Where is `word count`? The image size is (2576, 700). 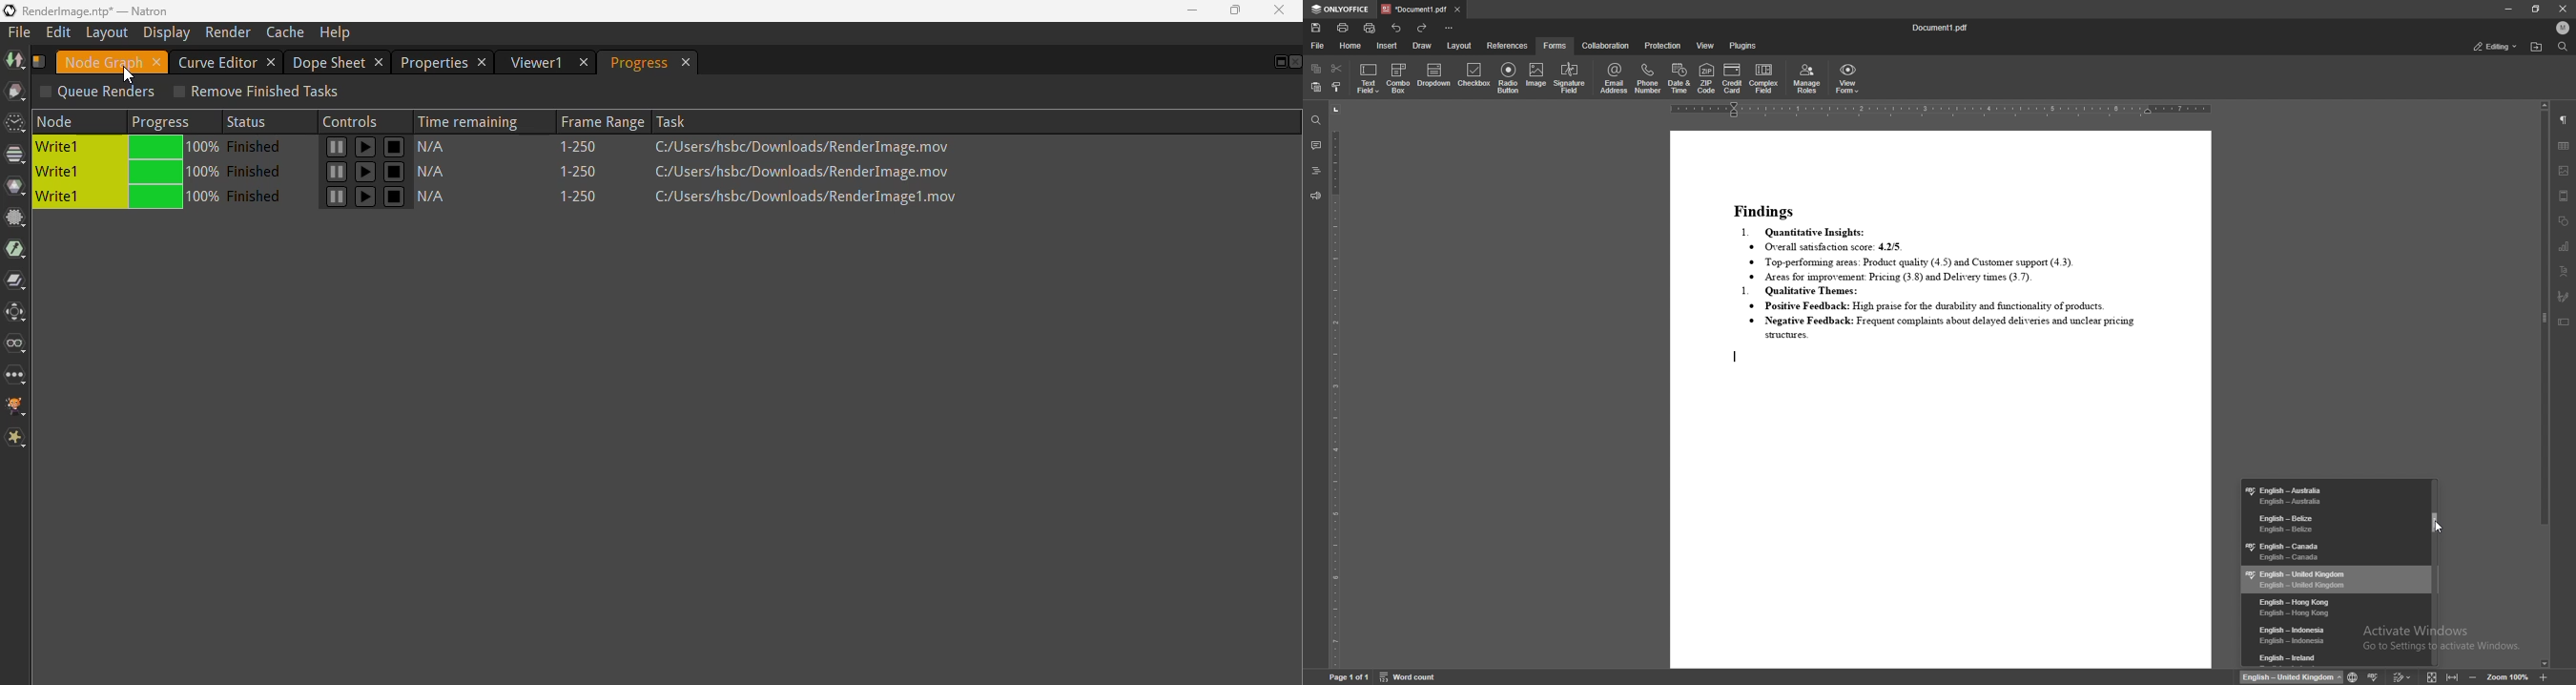
word count is located at coordinates (1409, 678).